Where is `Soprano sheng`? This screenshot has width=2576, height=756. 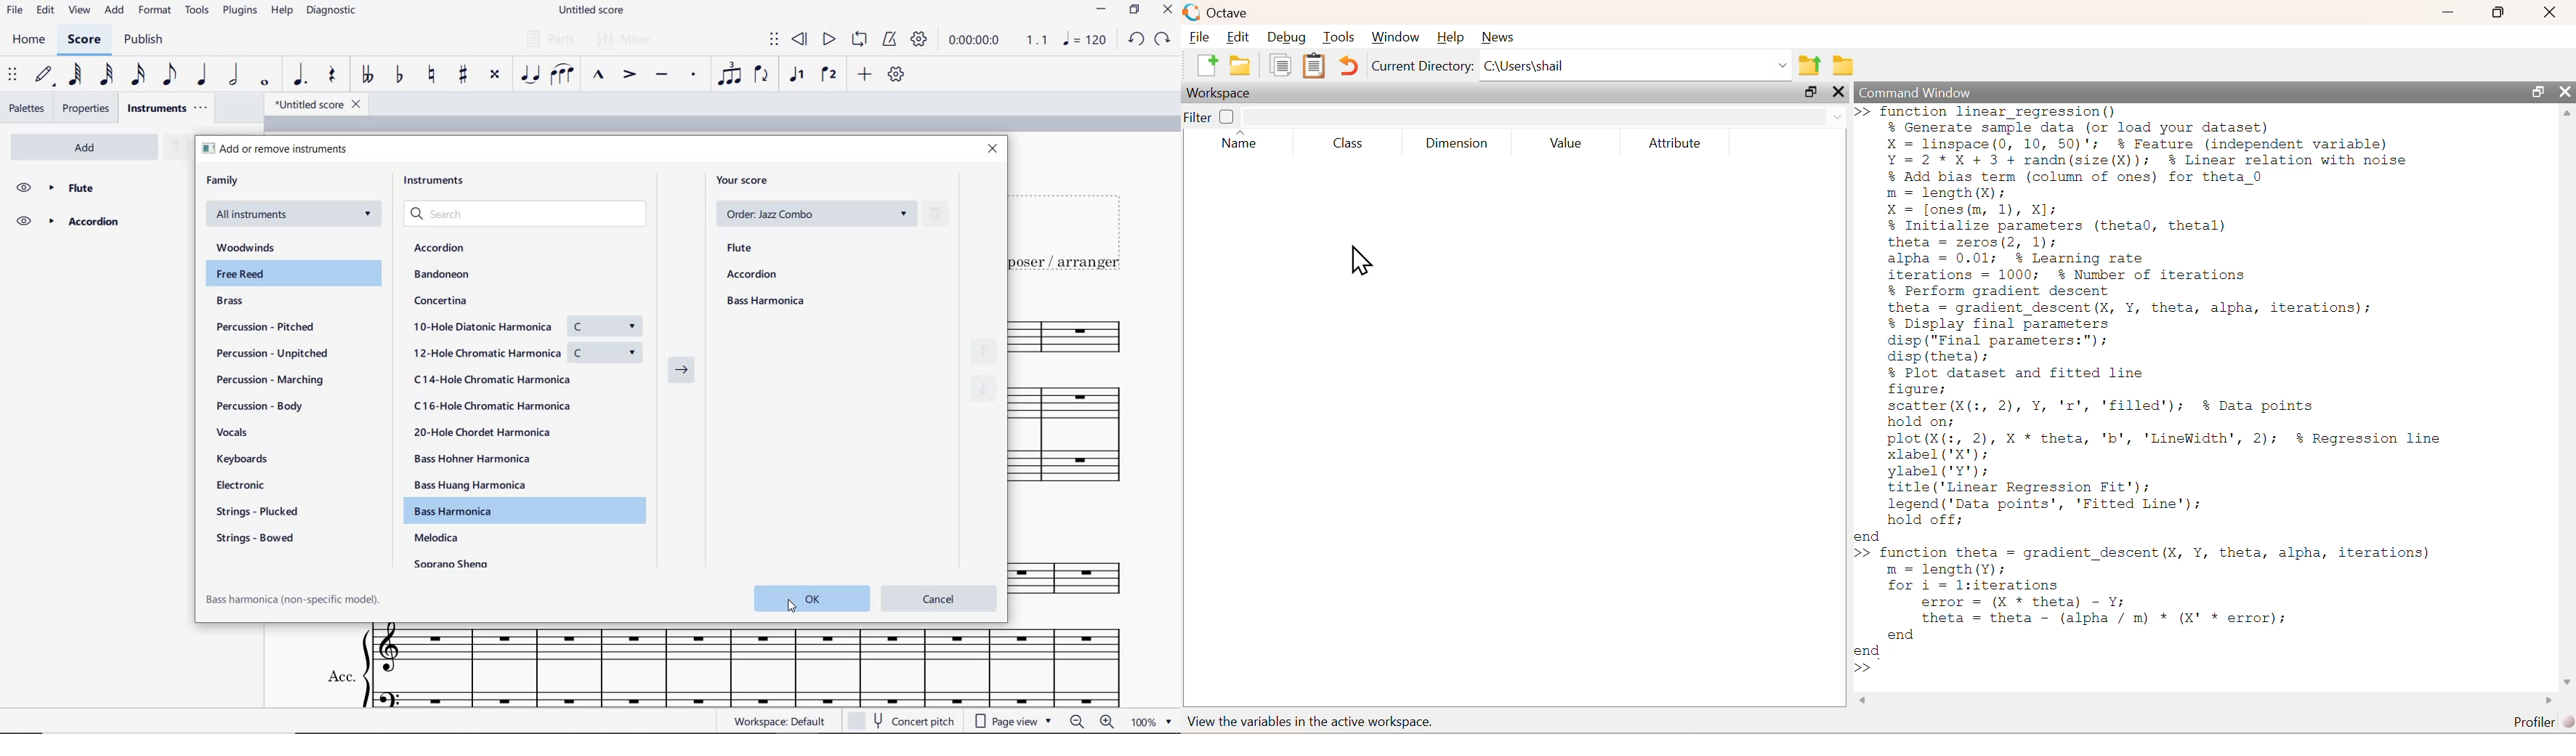
Soprano sheng is located at coordinates (458, 565).